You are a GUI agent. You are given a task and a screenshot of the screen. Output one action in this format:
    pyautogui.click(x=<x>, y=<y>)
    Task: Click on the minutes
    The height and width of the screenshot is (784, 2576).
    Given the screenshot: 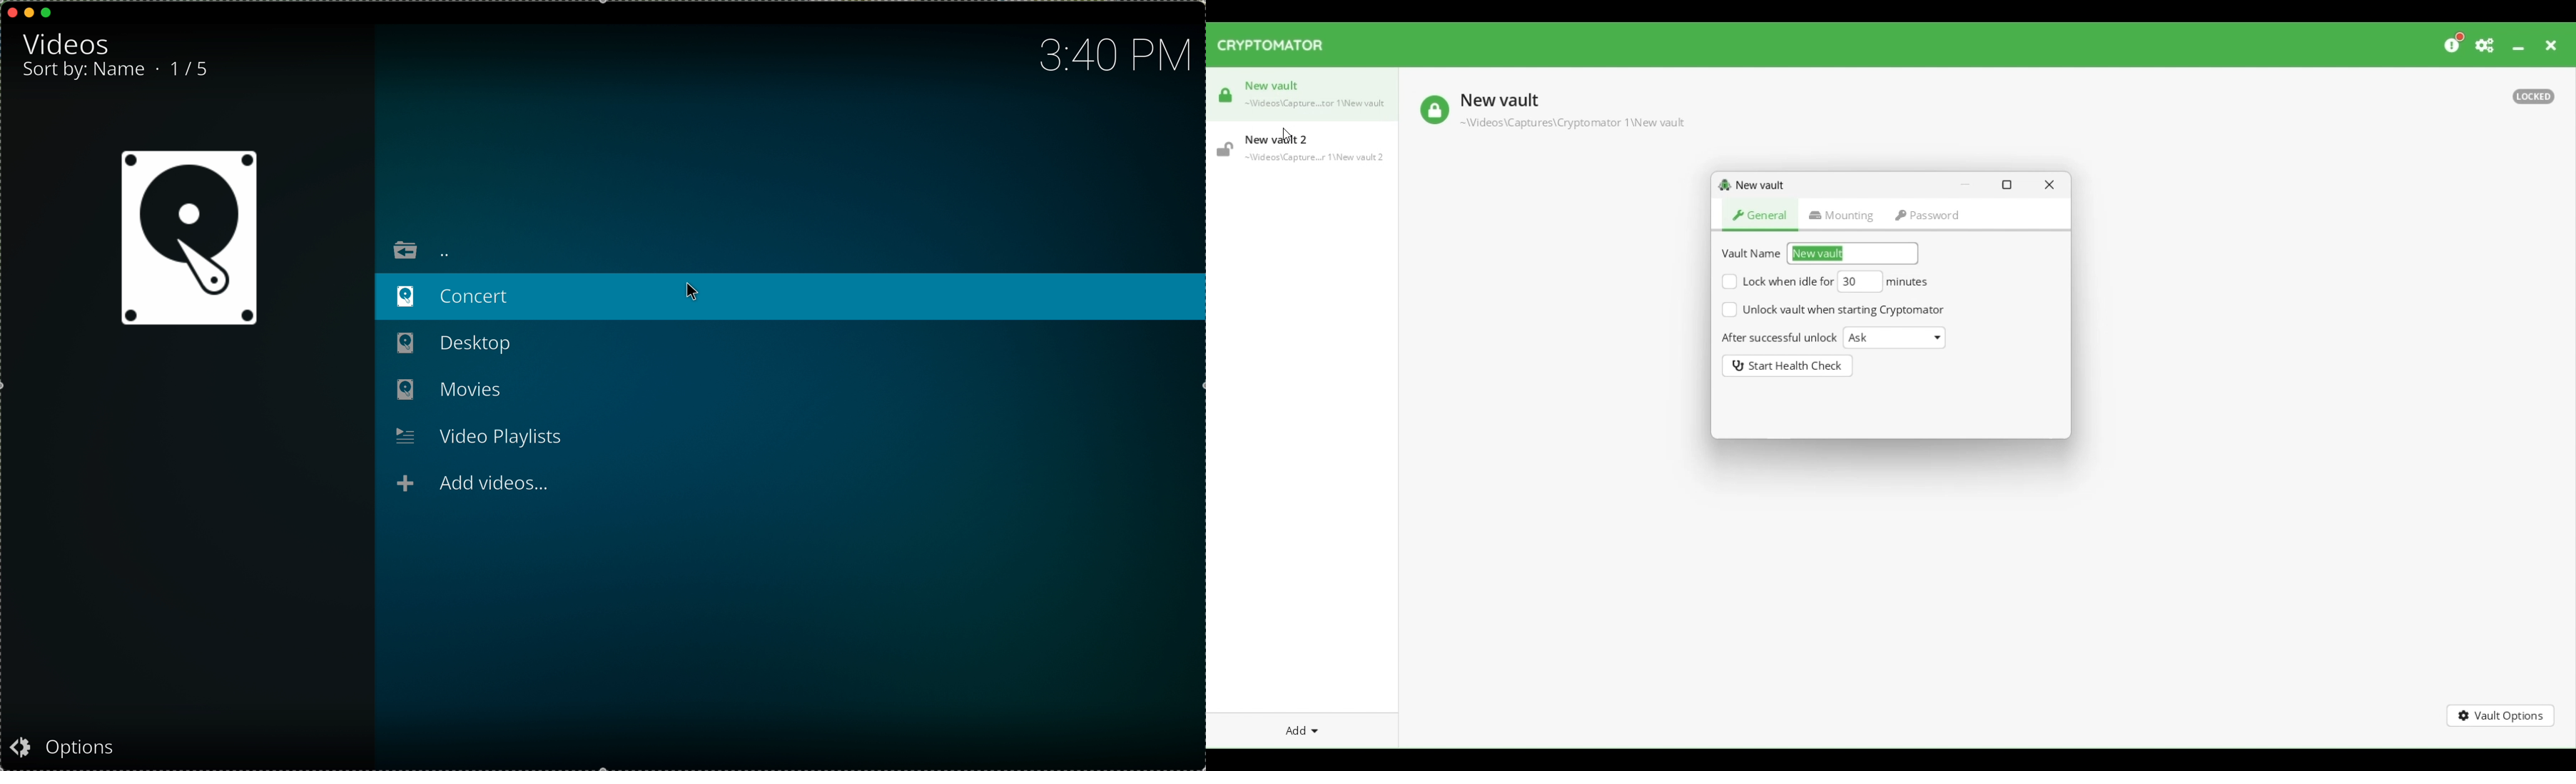 What is the action you would take?
    pyautogui.click(x=1910, y=282)
    